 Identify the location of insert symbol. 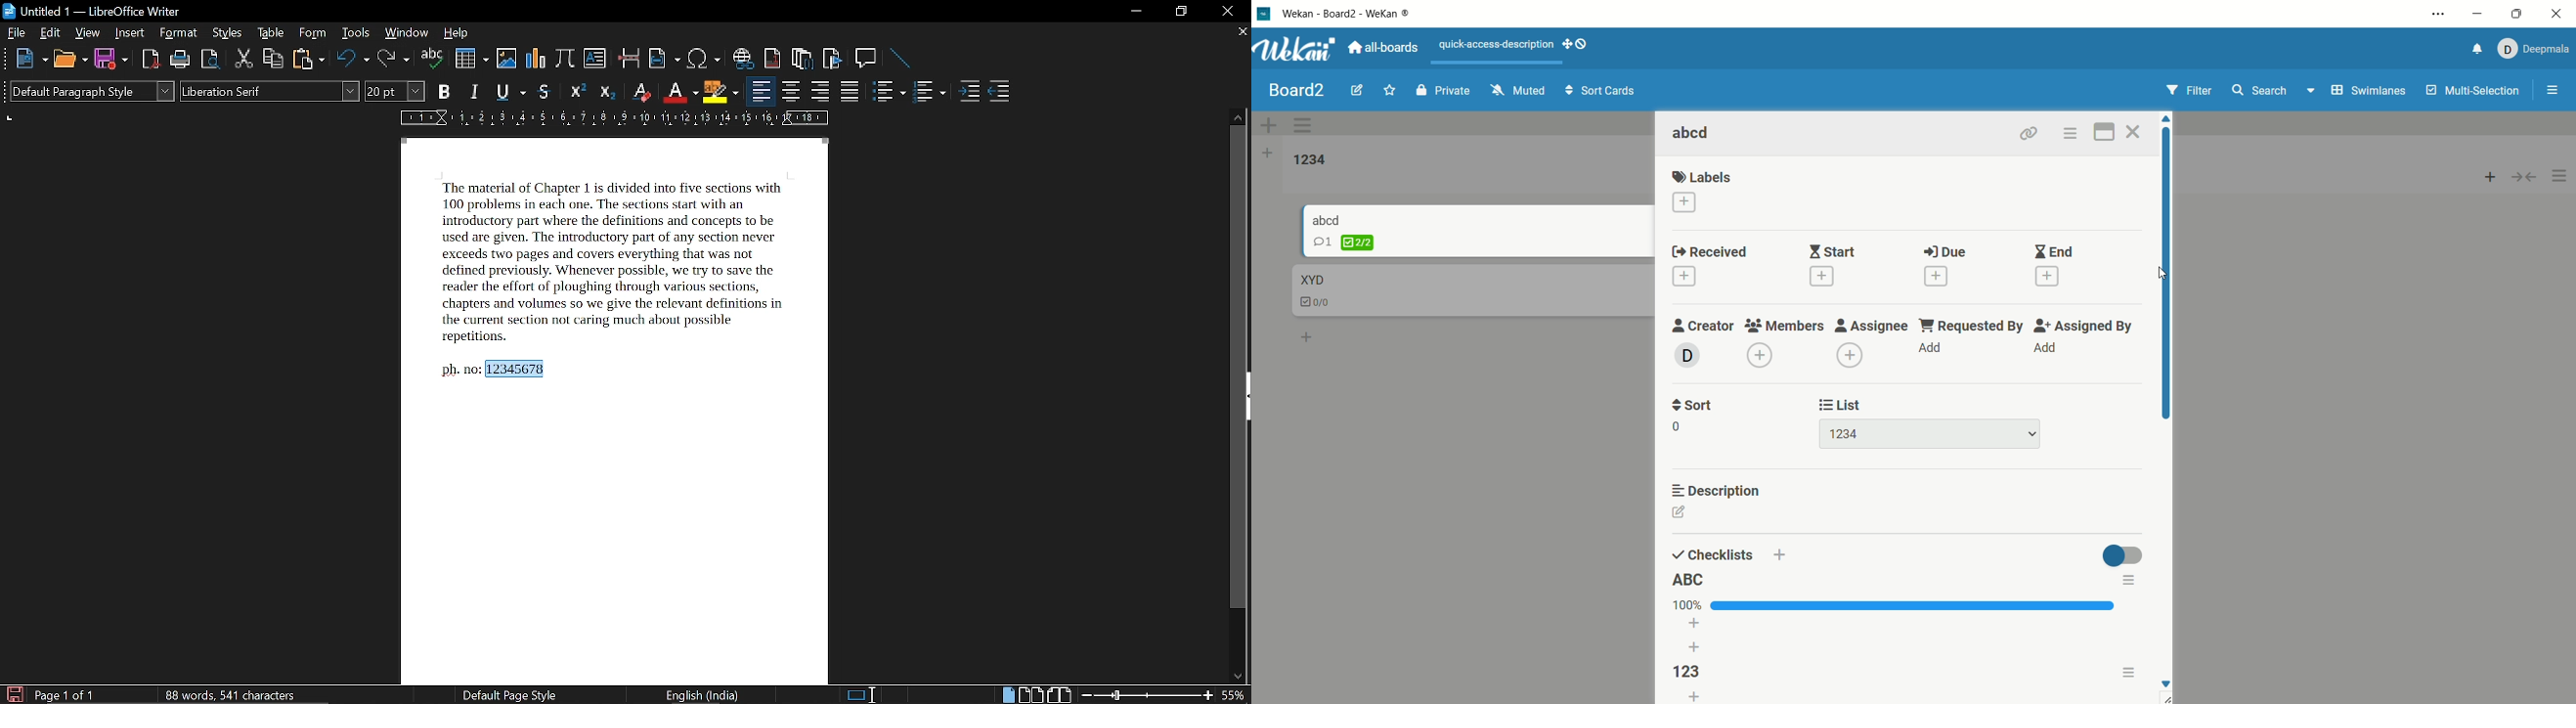
(702, 59).